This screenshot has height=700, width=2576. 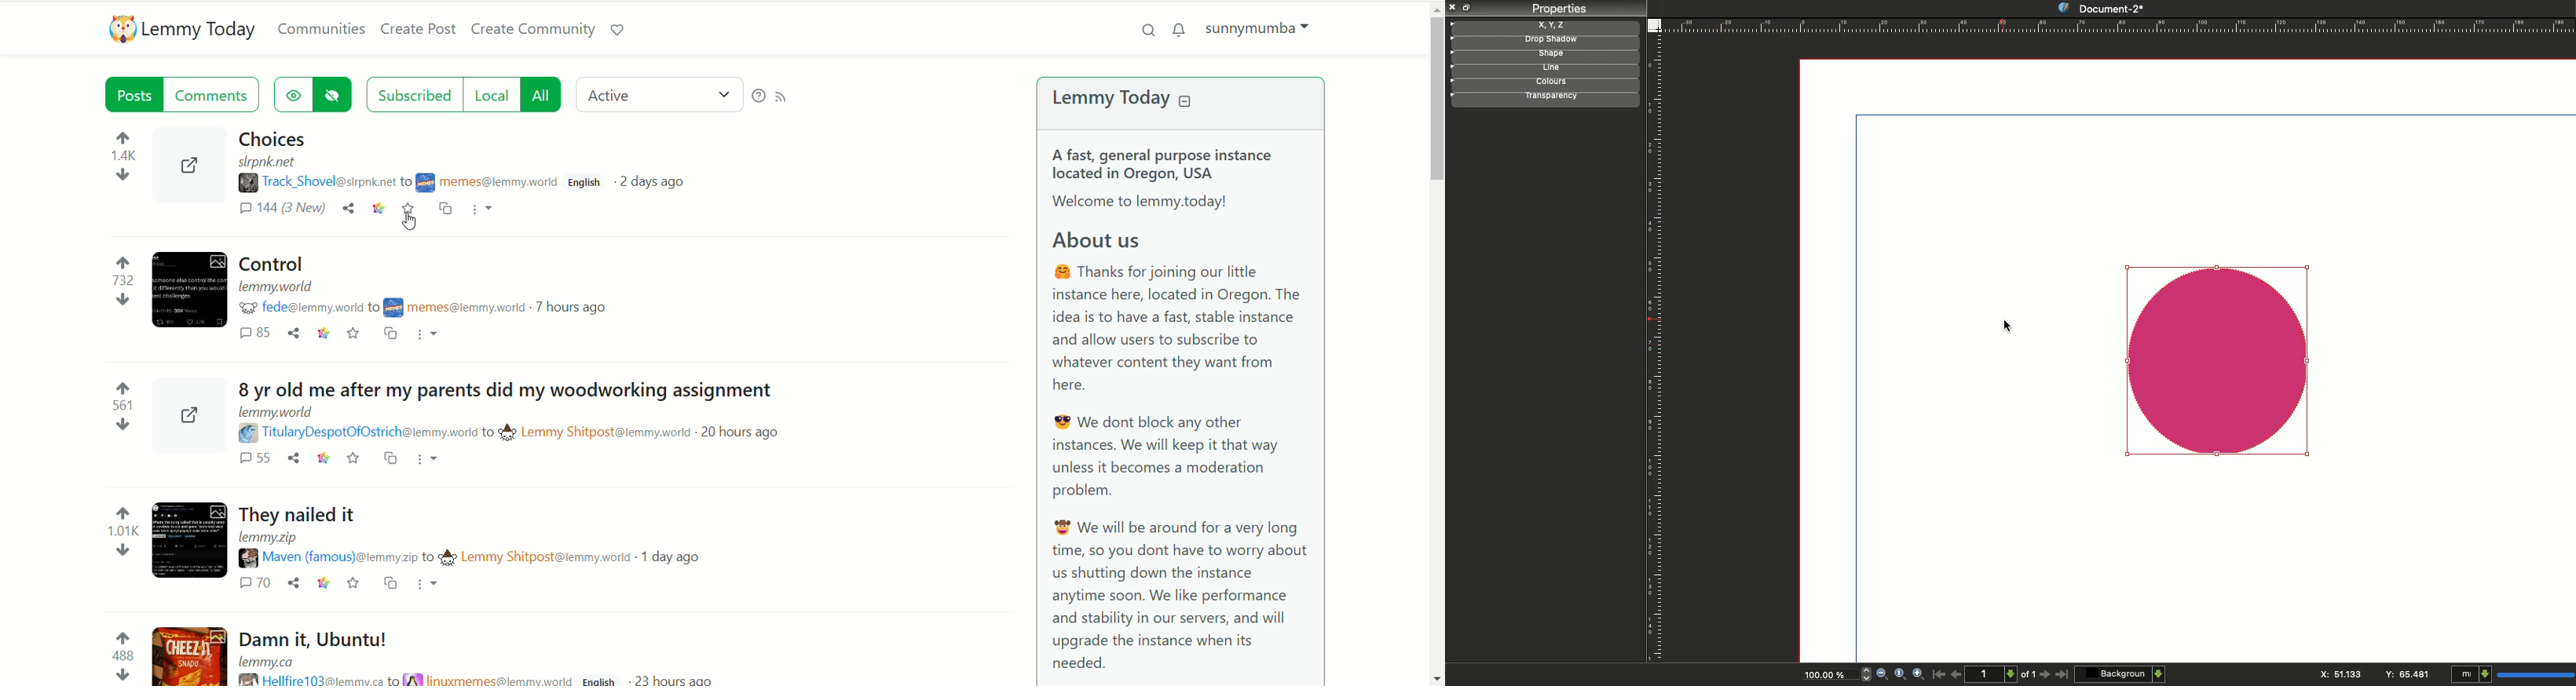 I want to click on Shape, so click(x=1543, y=56).